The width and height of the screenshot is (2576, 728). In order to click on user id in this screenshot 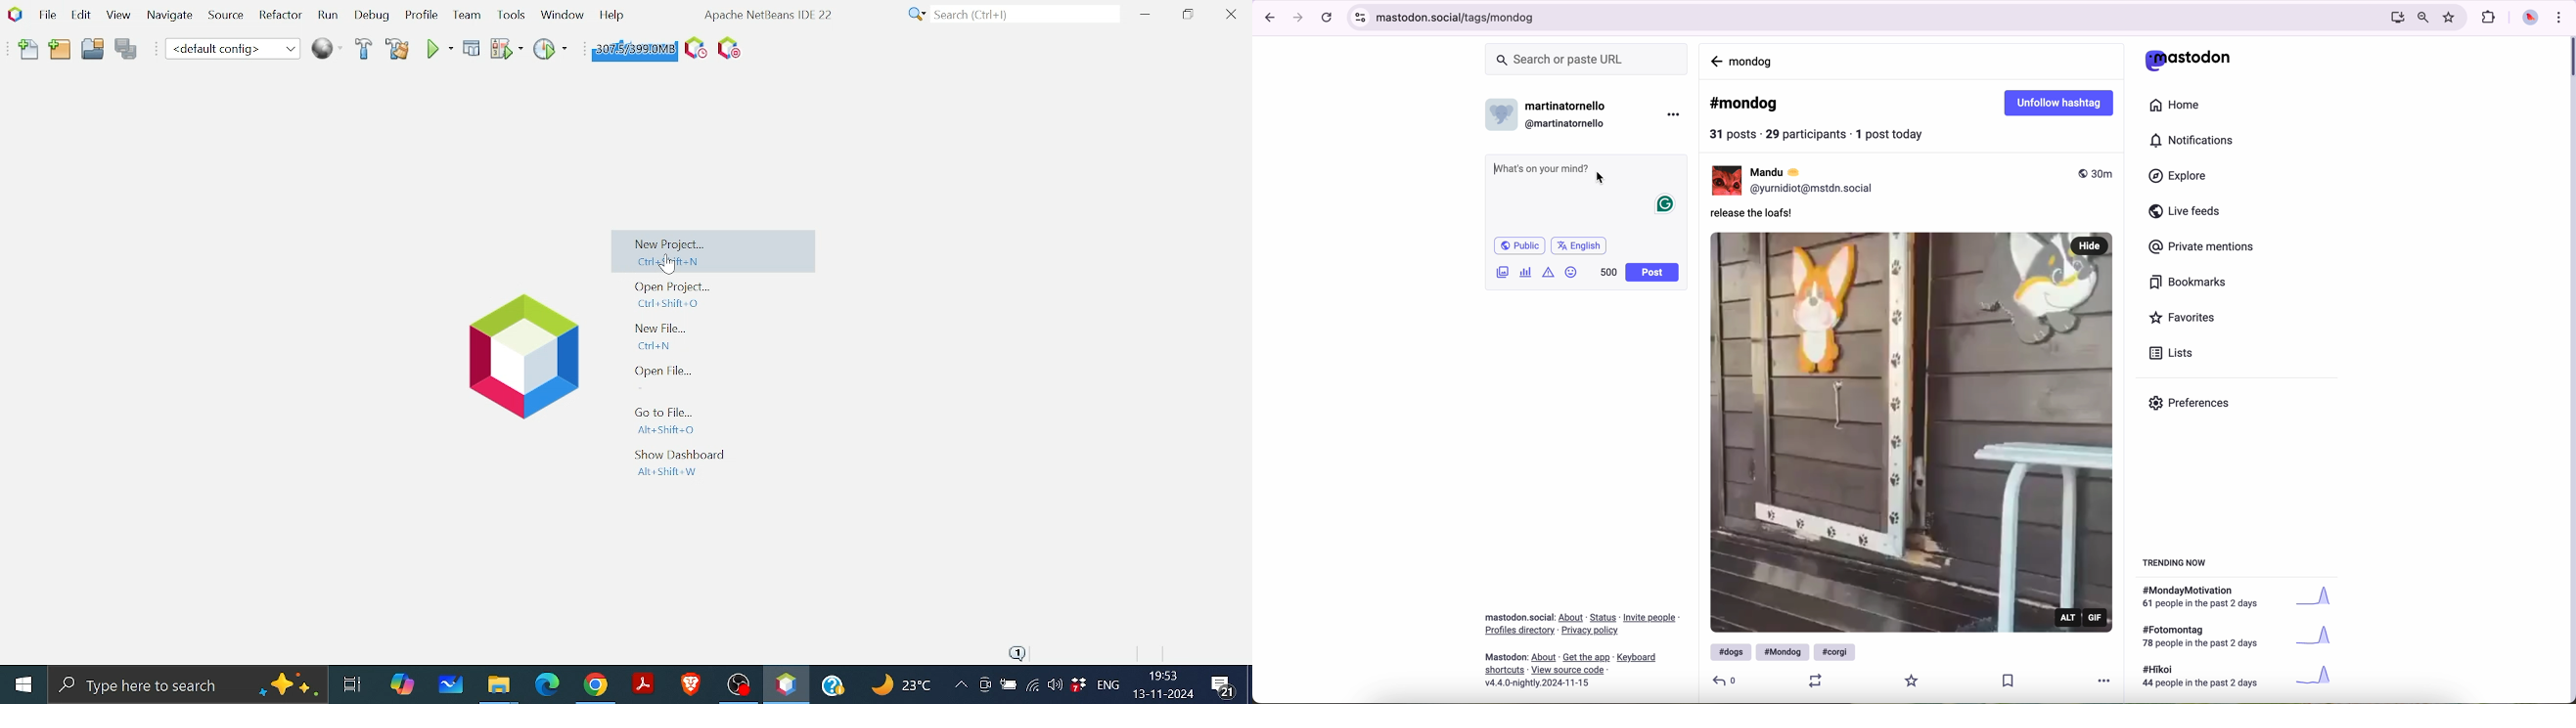, I will do `click(1569, 124)`.